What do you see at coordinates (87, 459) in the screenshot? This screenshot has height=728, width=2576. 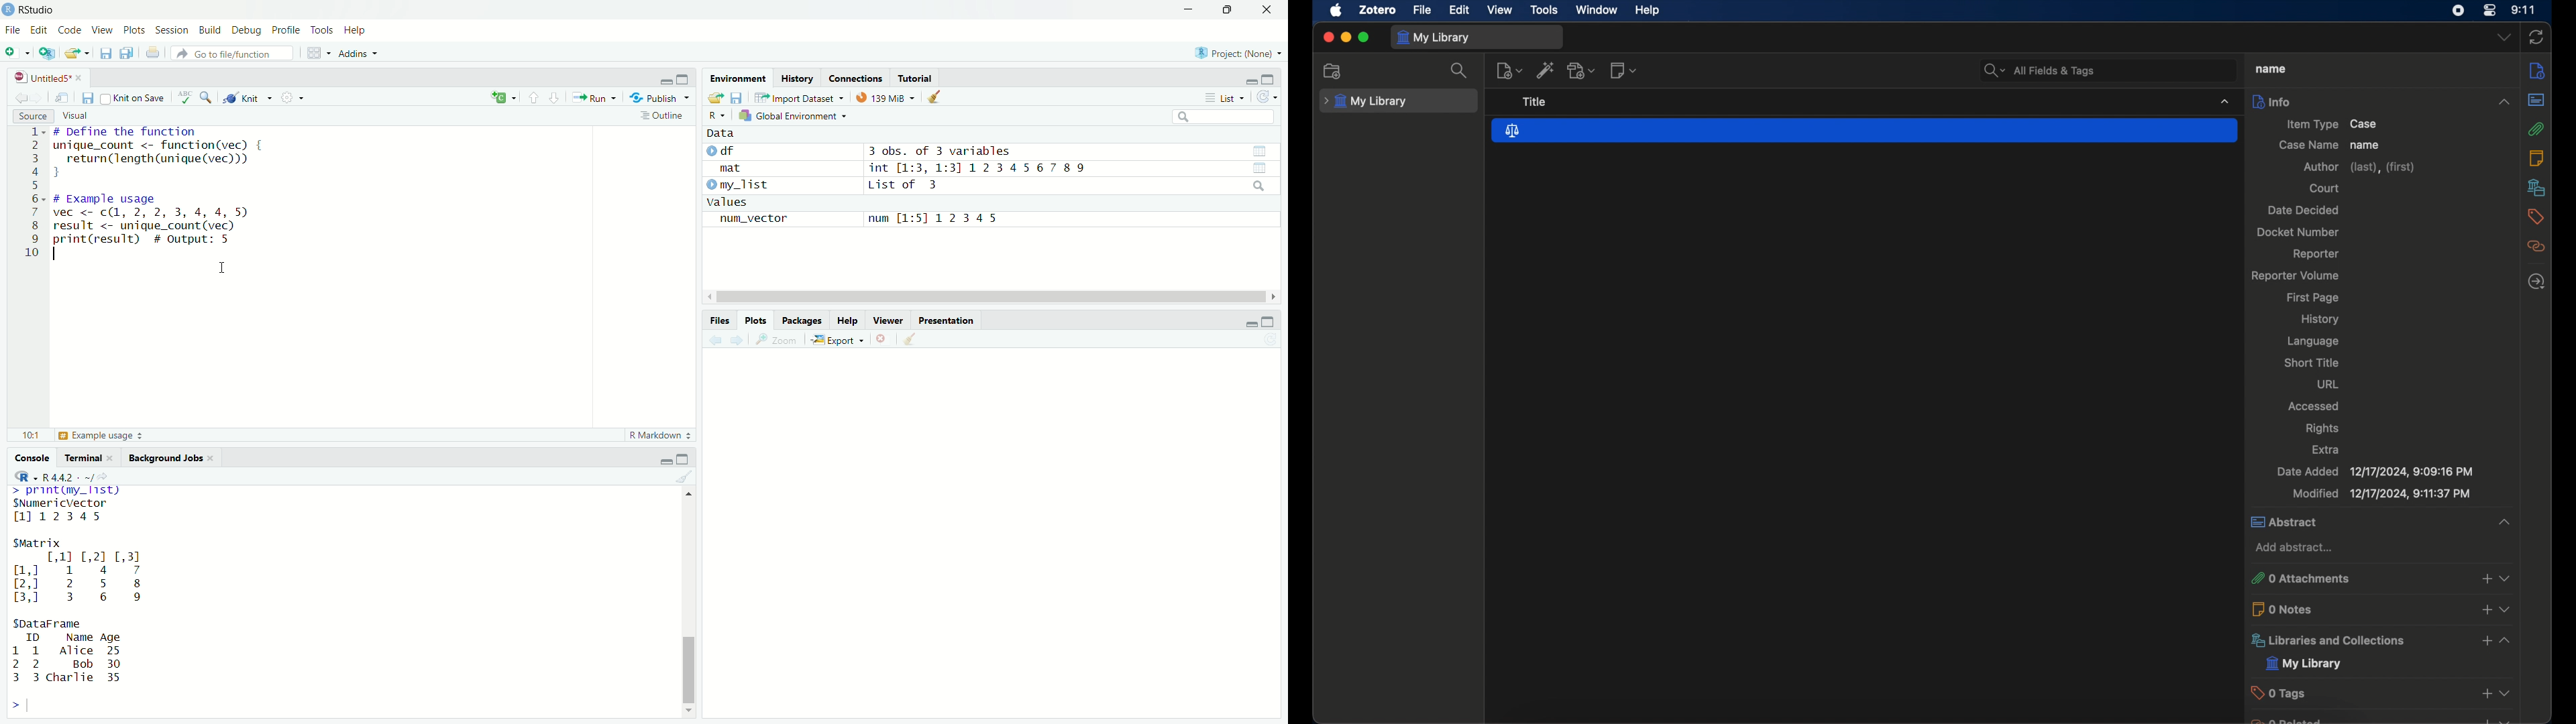 I see `Terminal` at bounding box center [87, 459].